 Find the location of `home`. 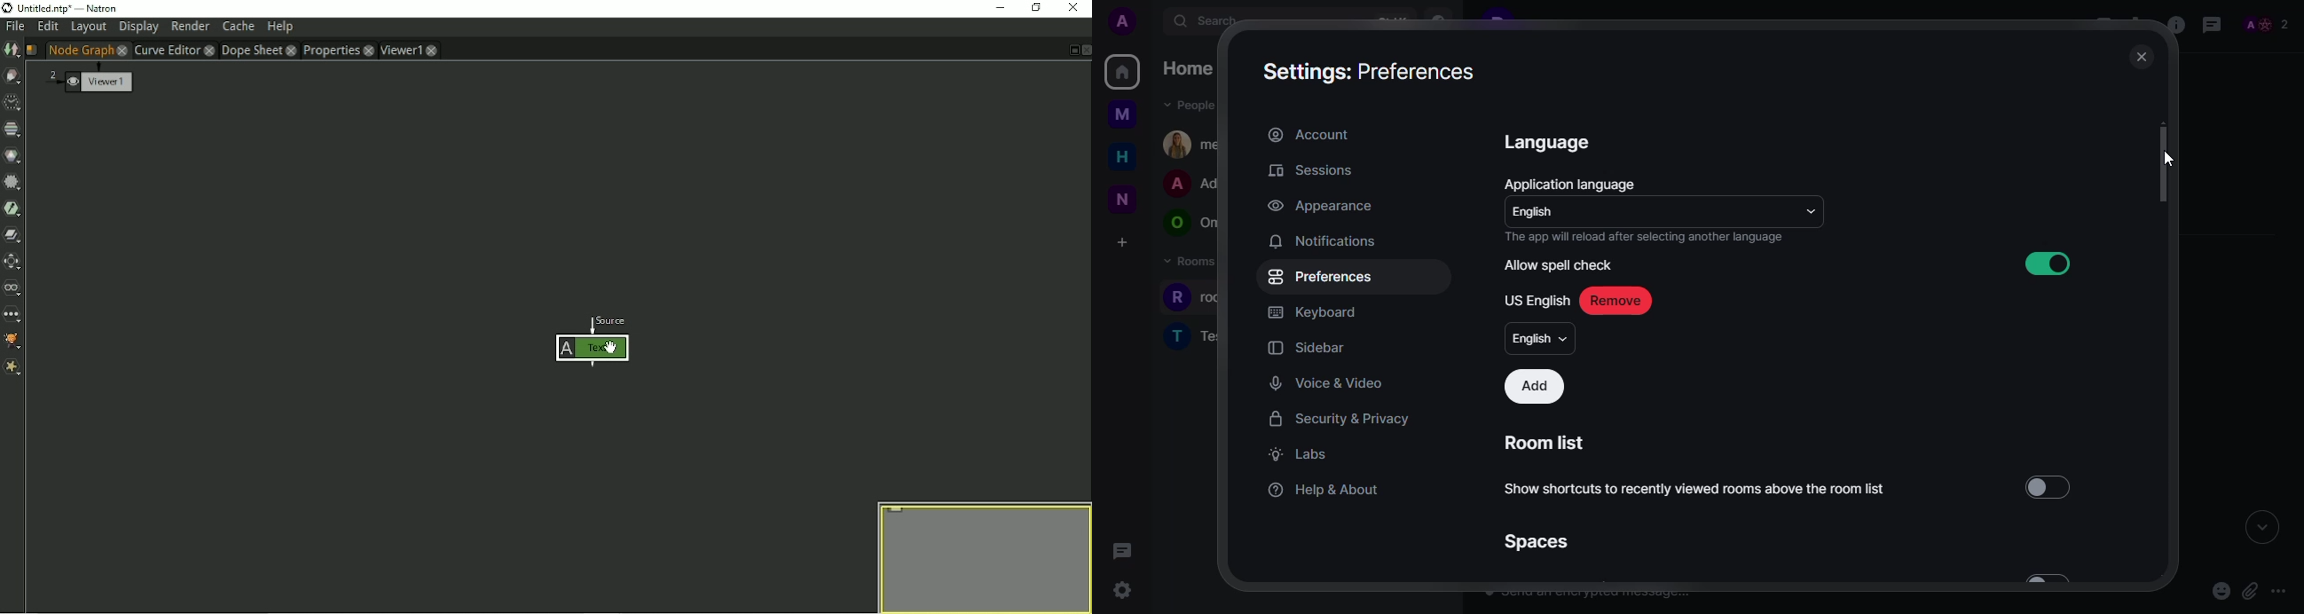

home is located at coordinates (1121, 157).